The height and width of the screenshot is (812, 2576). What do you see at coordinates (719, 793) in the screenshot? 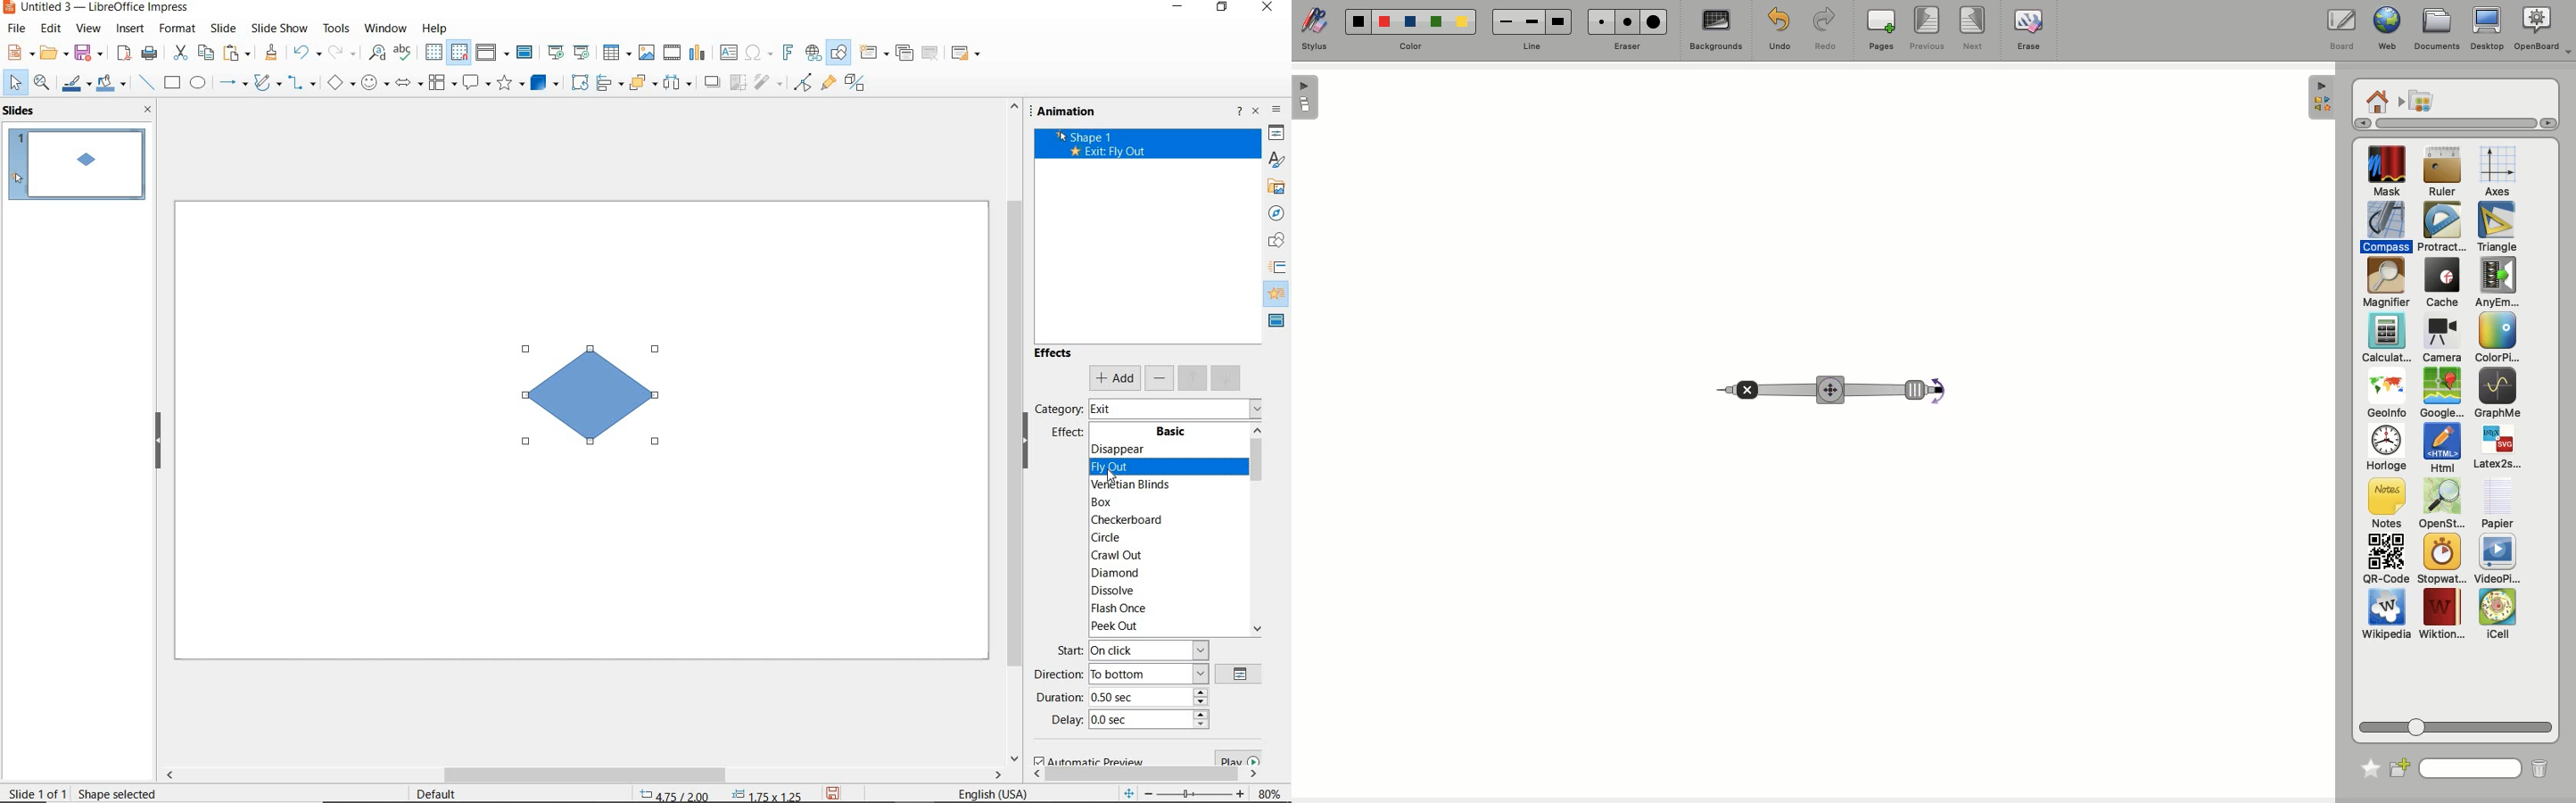
I see `position and size` at bounding box center [719, 793].